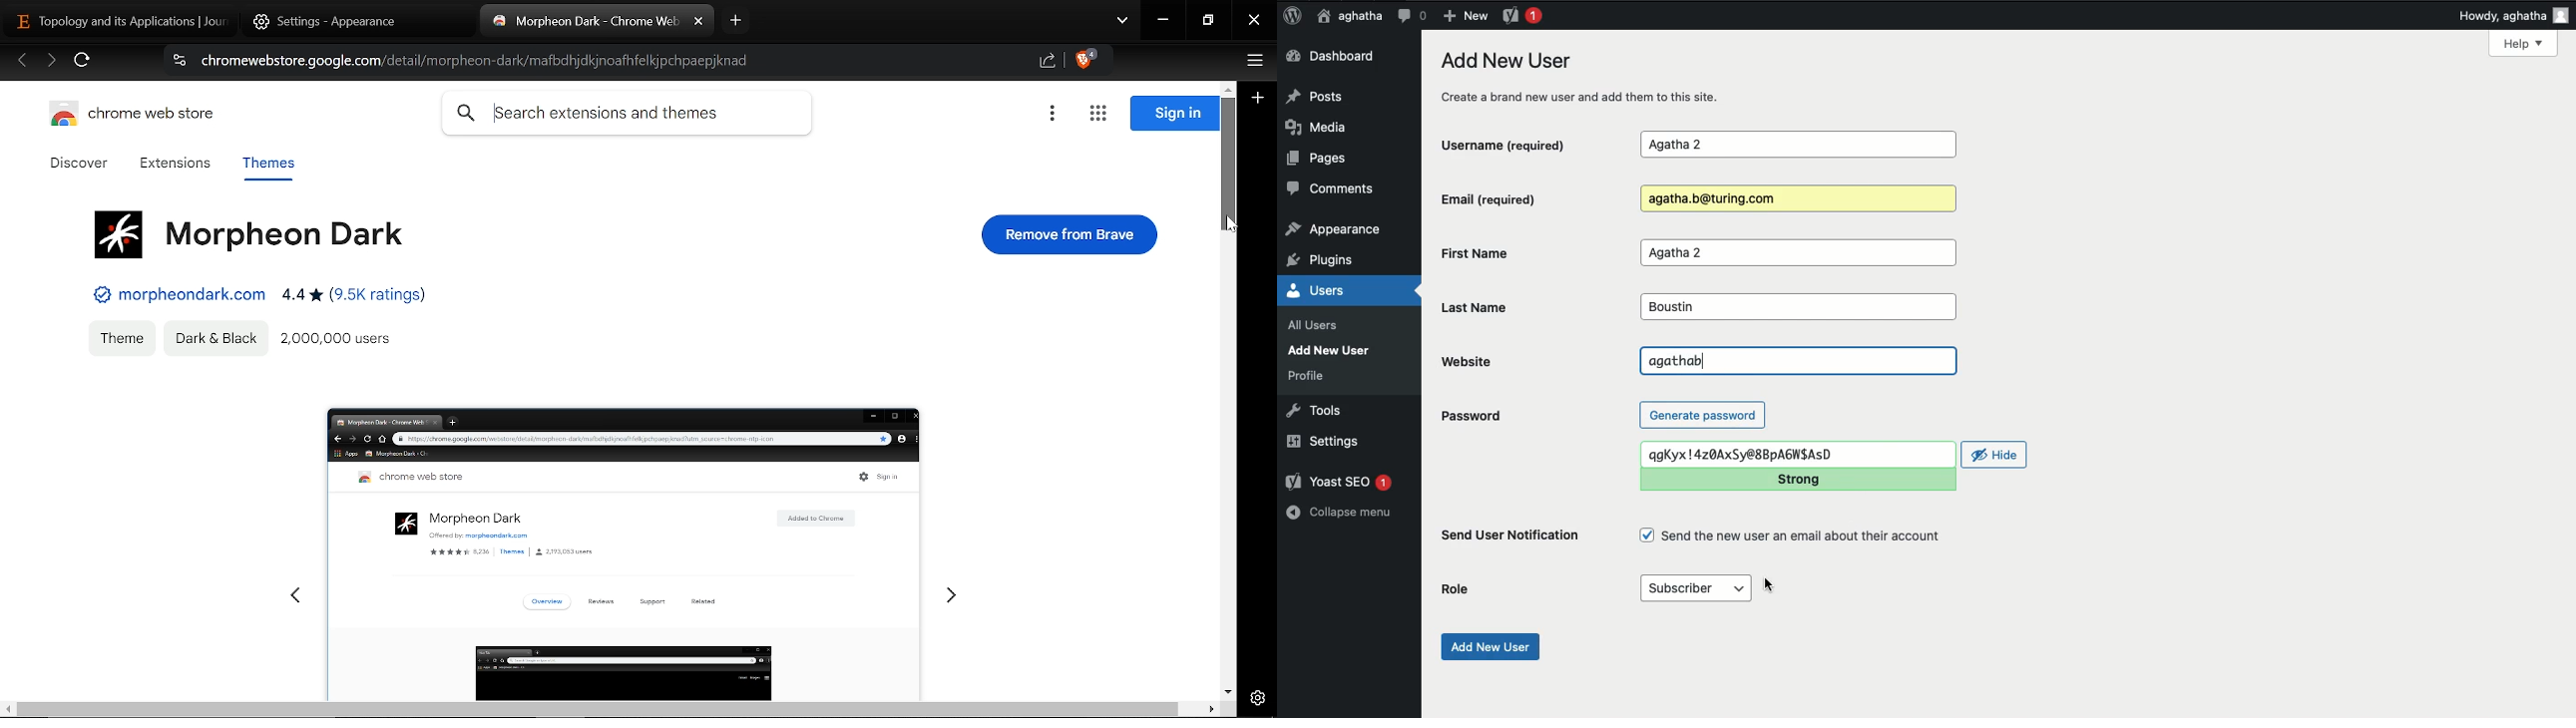  Describe the element at coordinates (1322, 127) in the screenshot. I see `Media` at that location.